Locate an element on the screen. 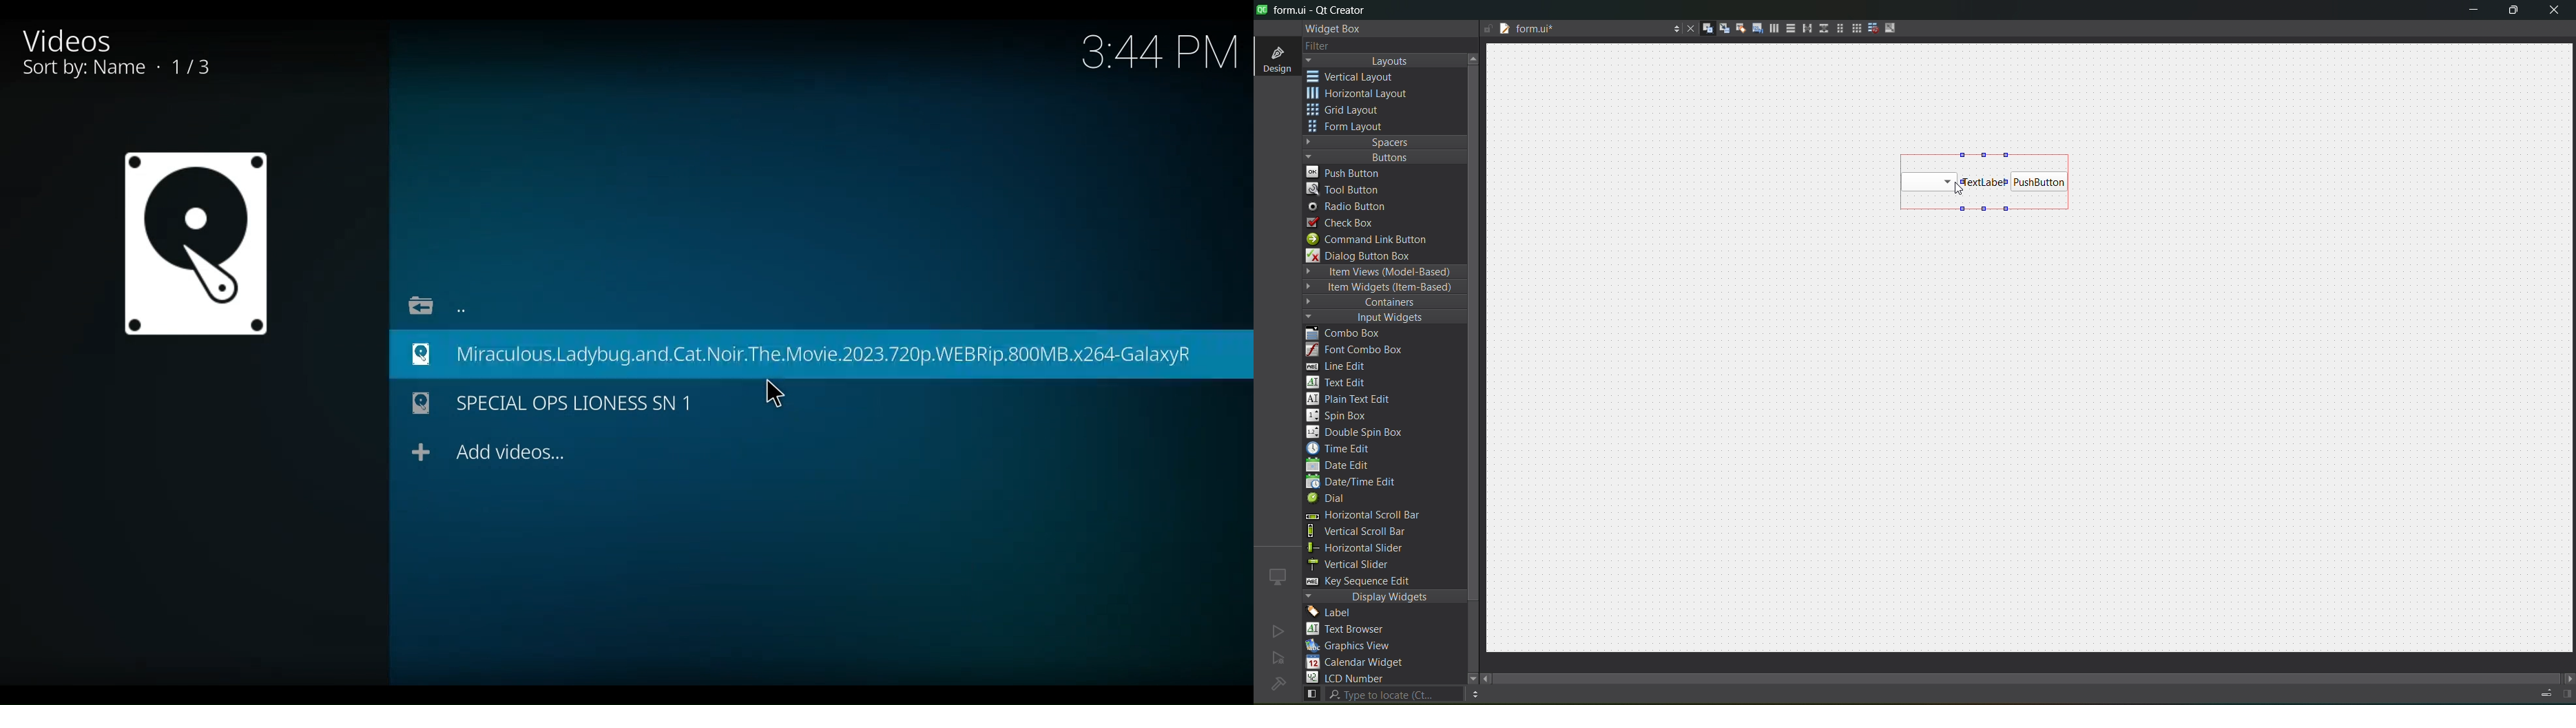 This screenshot has width=2576, height=728. buttons is located at coordinates (1382, 156).